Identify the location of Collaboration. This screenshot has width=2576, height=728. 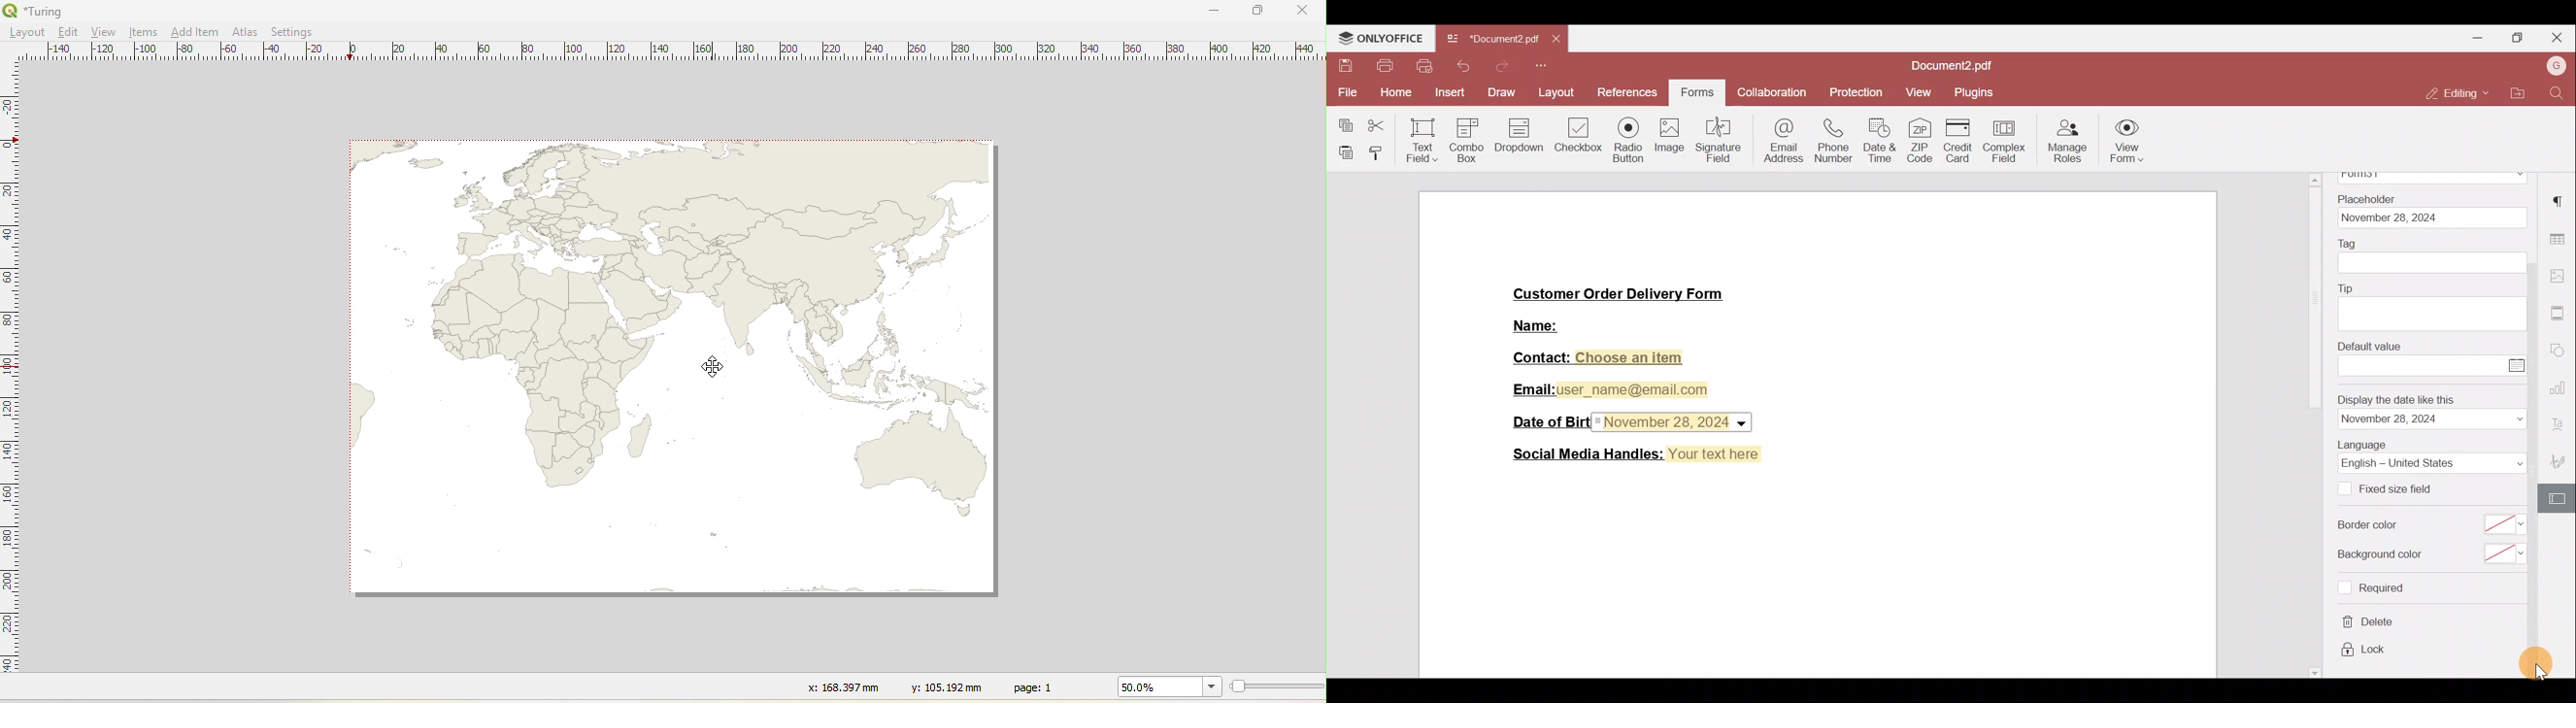
(1770, 94).